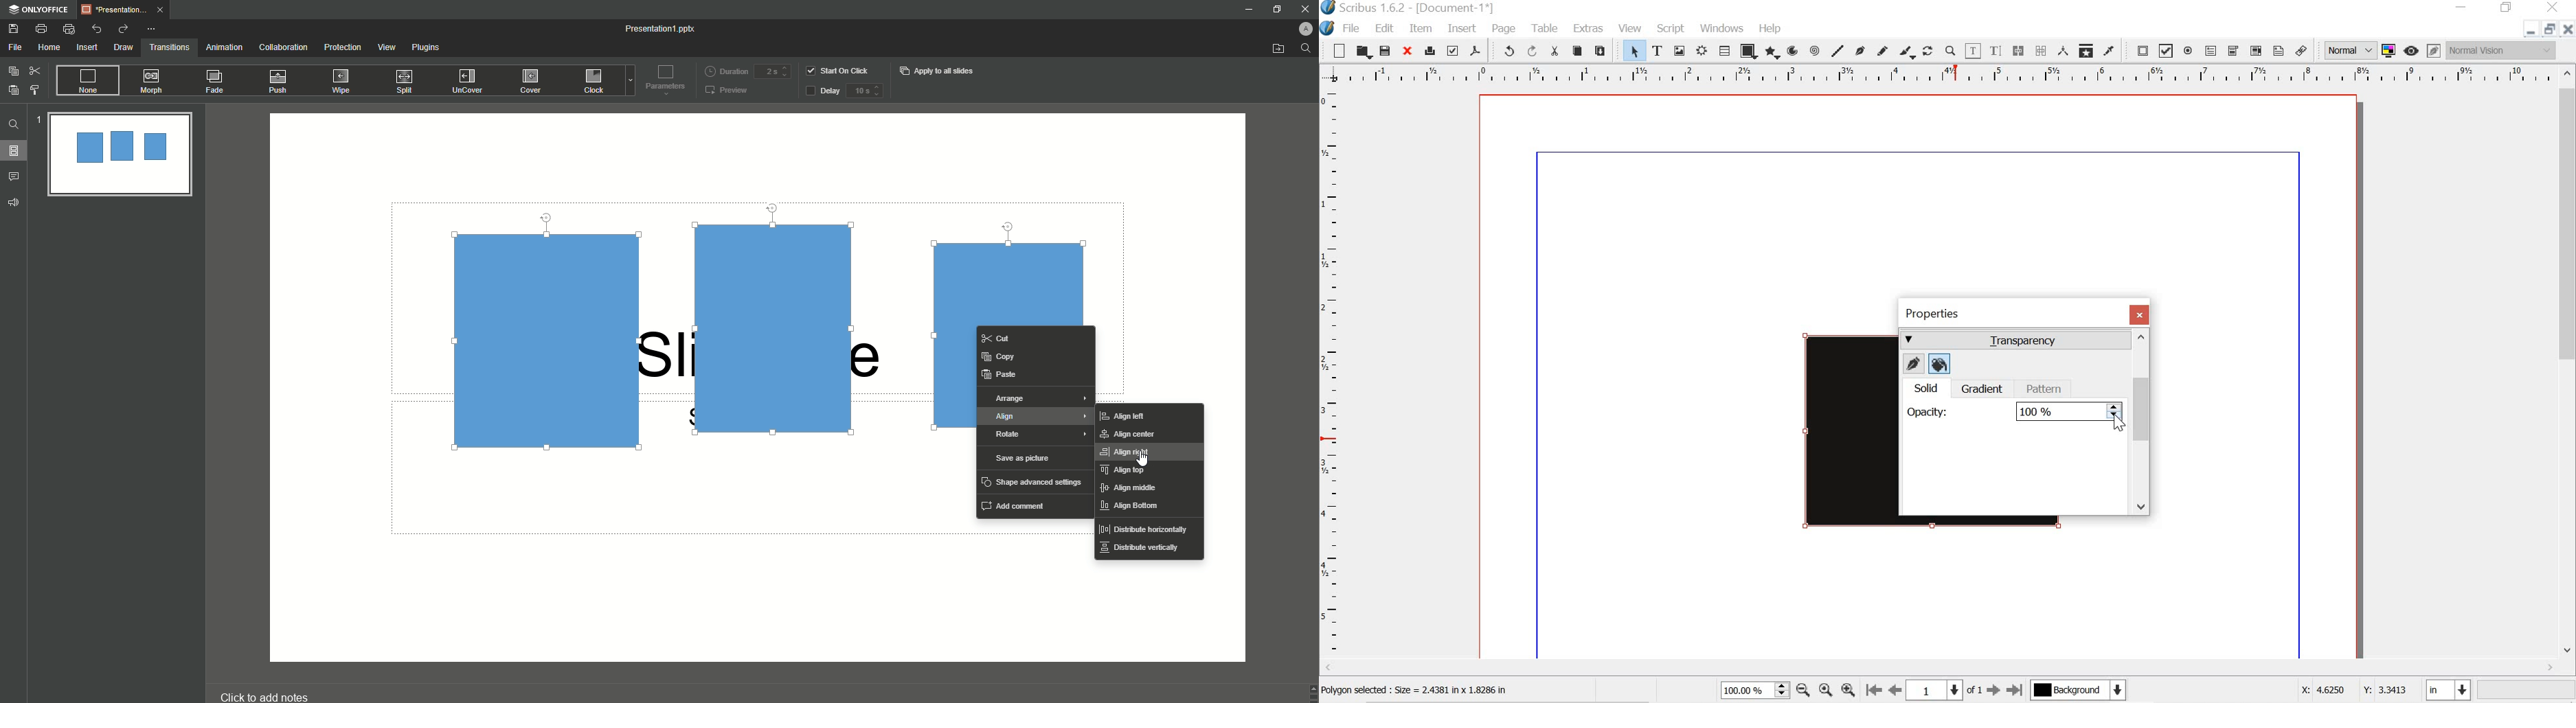 This screenshot has height=728, width=2576. What do you see at coordinates (532, 80) in the screenshot?
I see `Cover` at bounding box center [532, 80].